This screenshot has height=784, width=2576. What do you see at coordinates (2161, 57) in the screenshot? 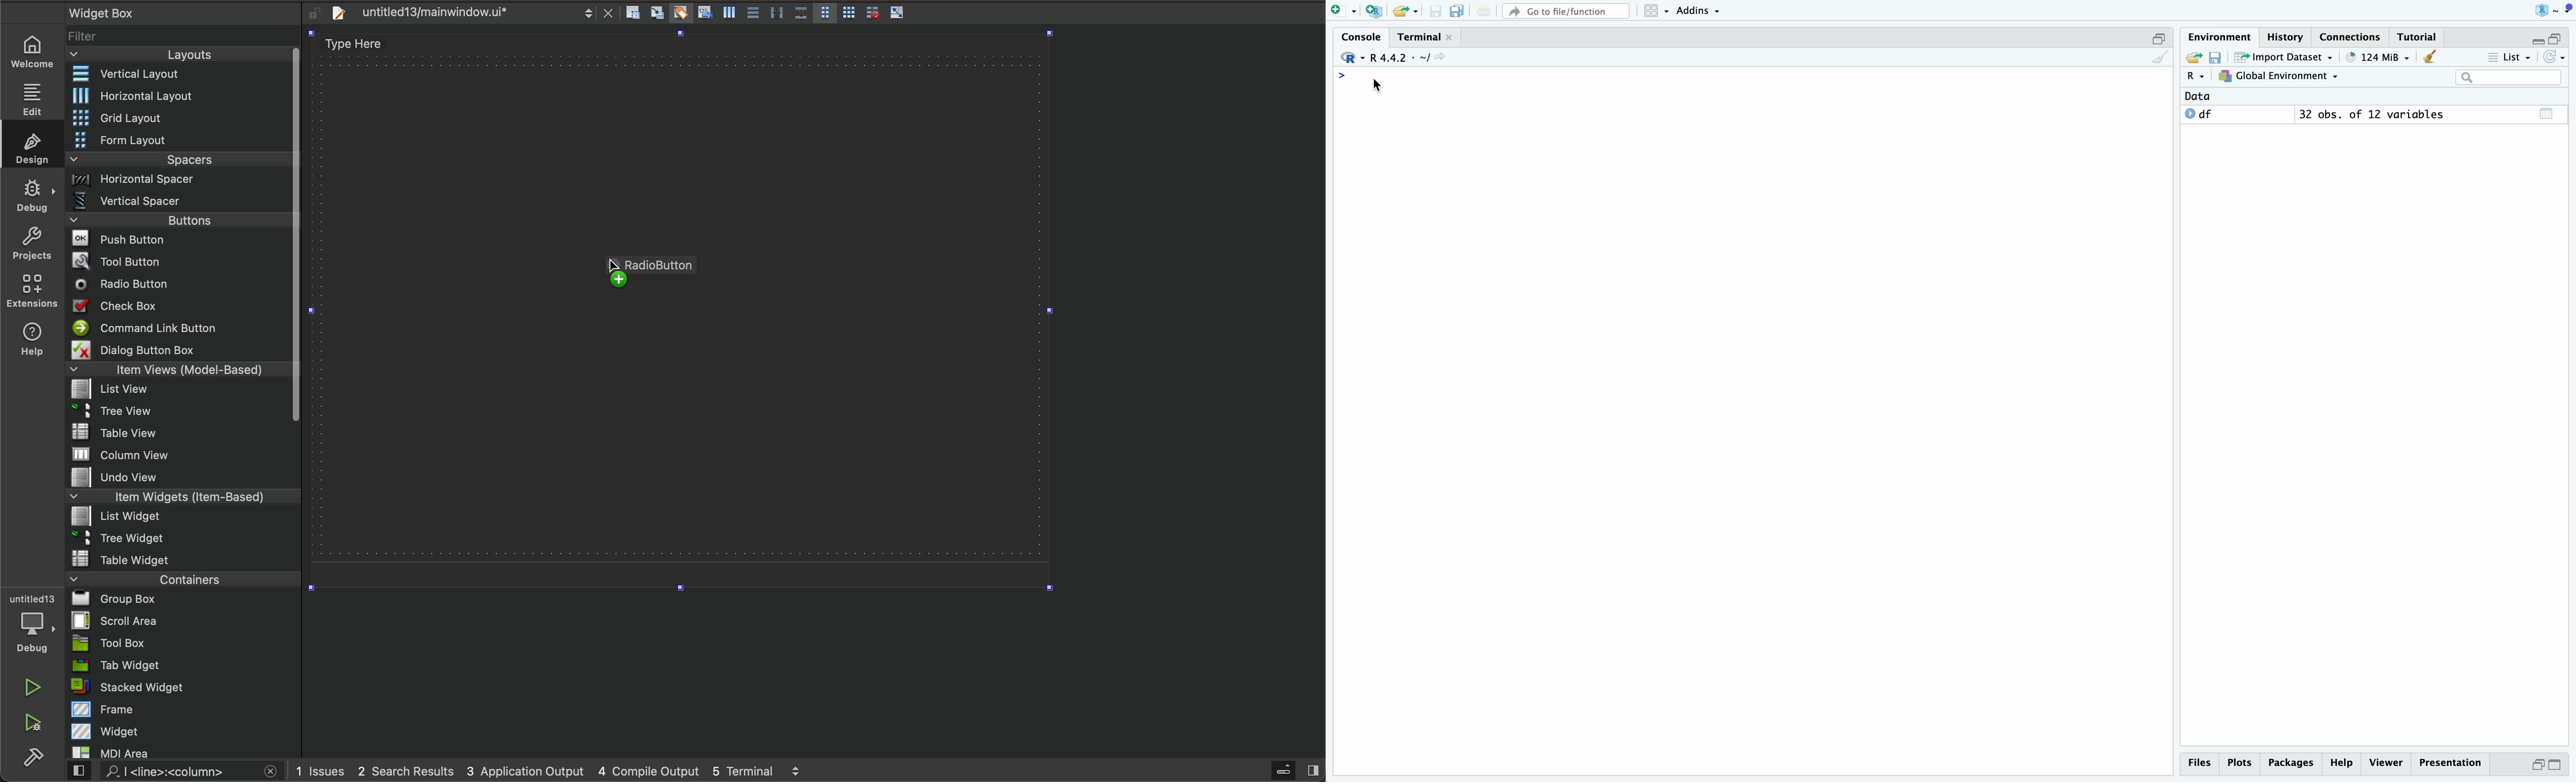
I see `clean` at bounding box center [2161, 57].